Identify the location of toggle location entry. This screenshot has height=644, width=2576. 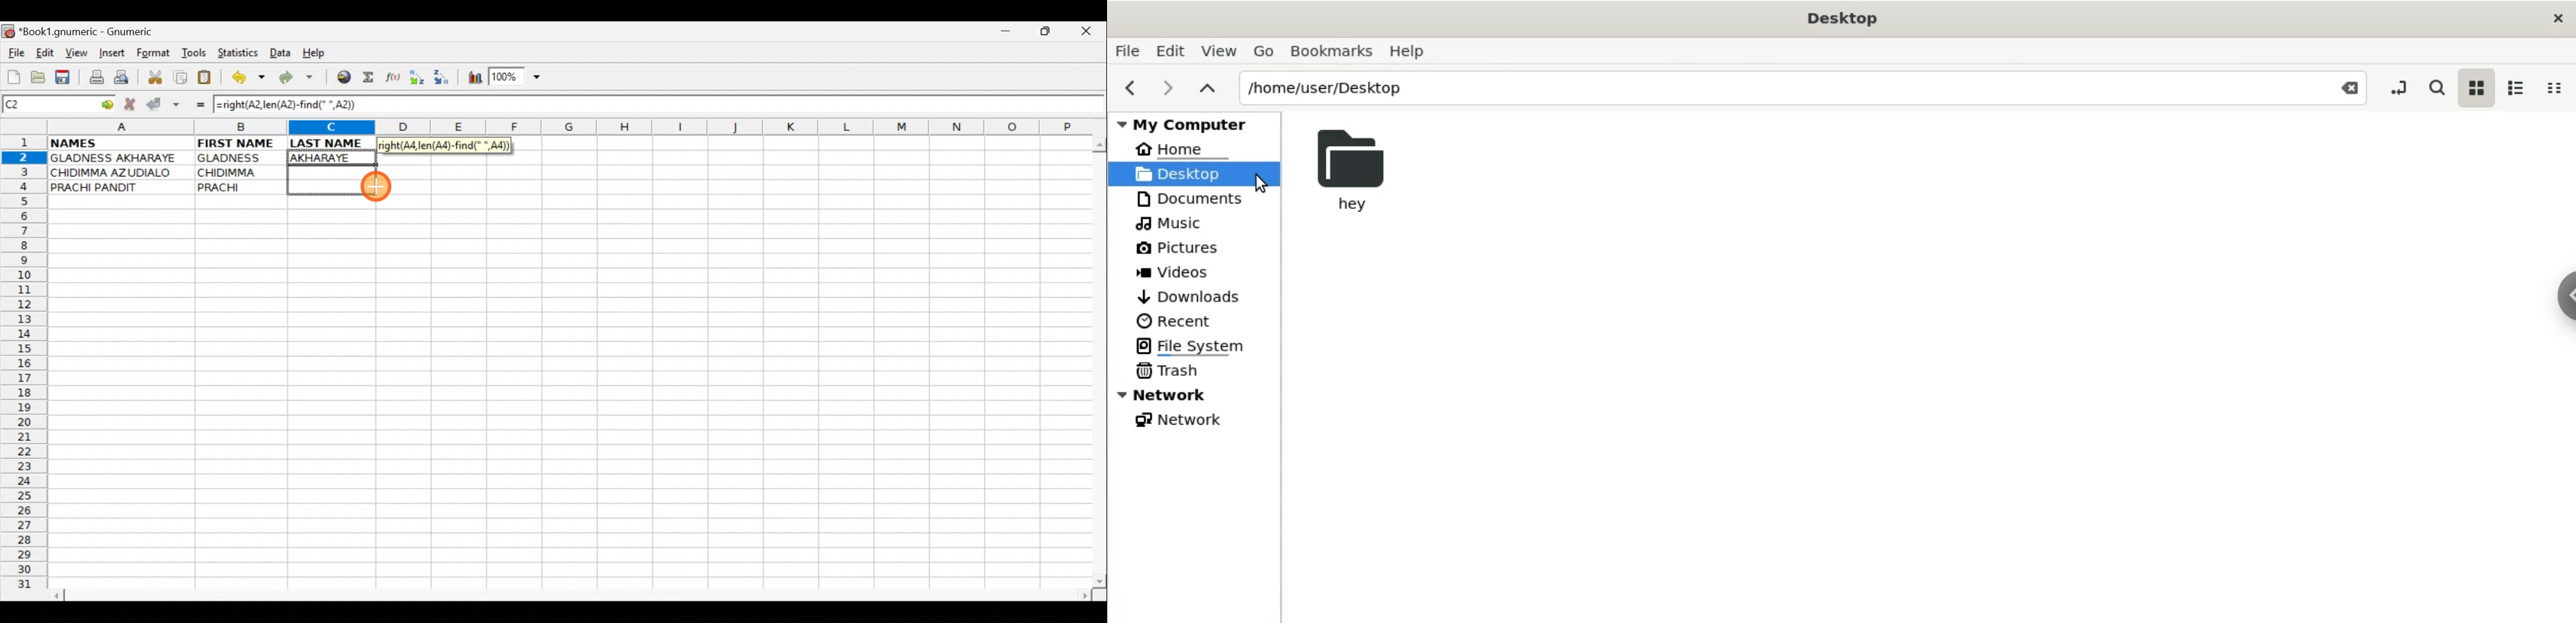
(2397, 87).